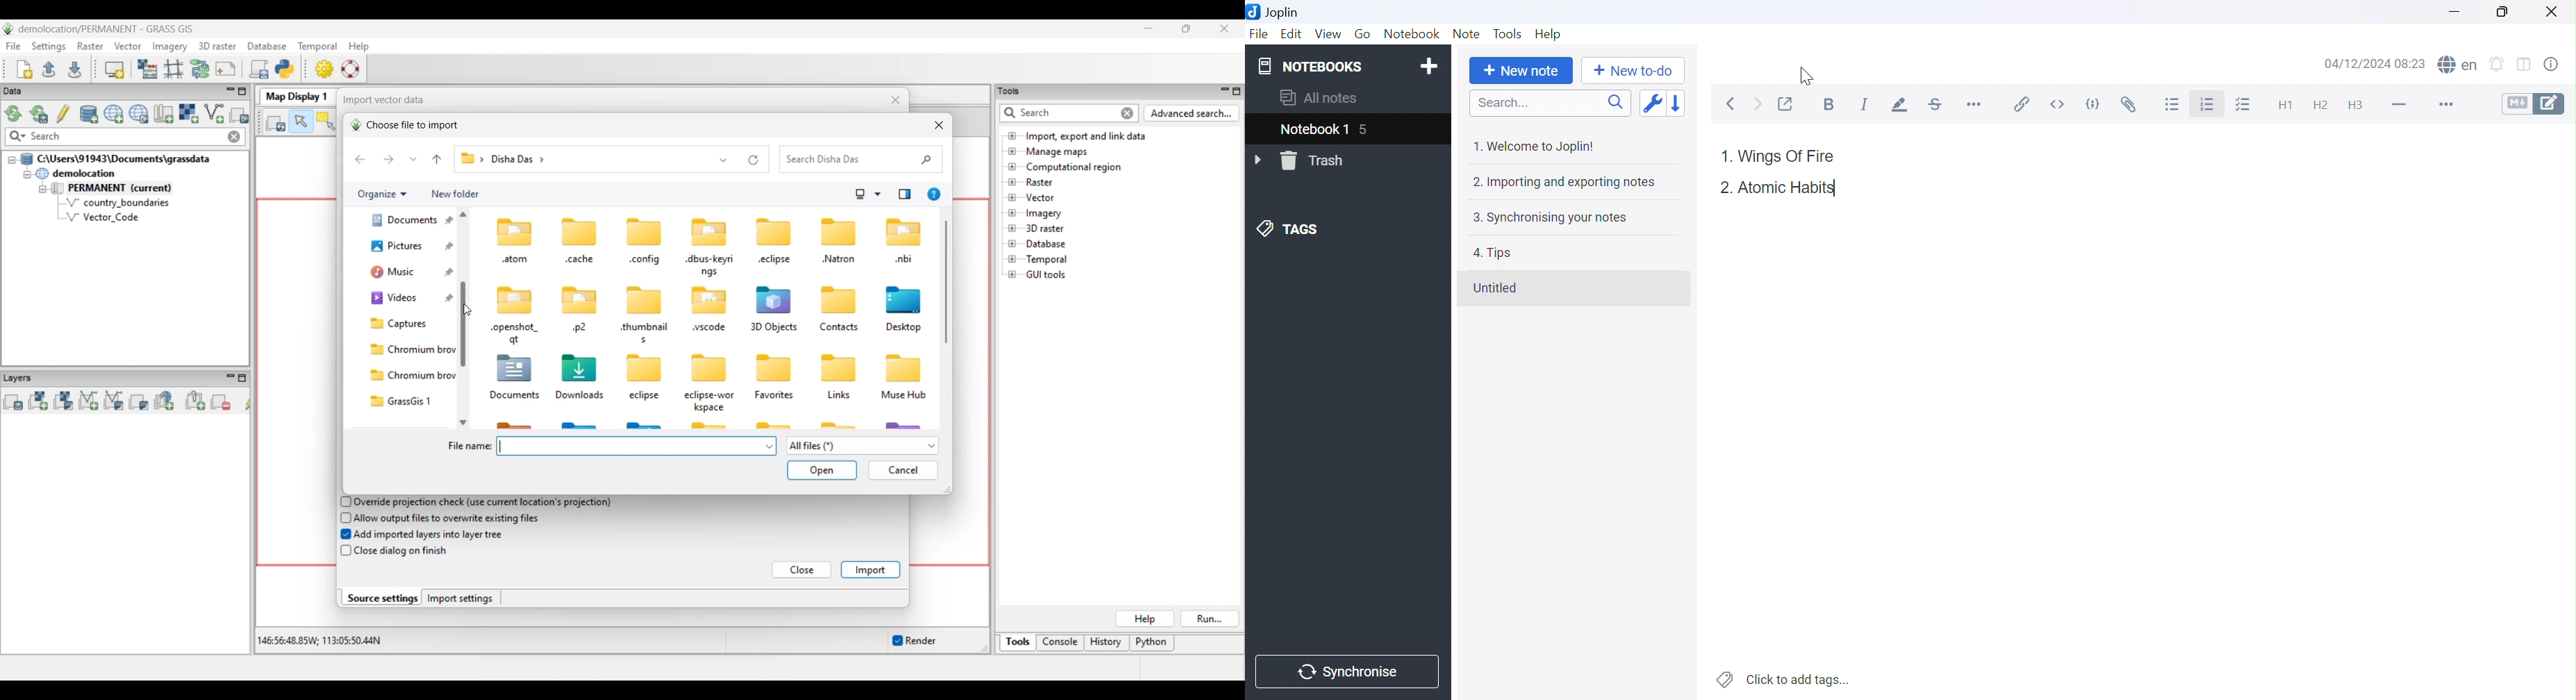  I want to click on 5, so click(1371, 131).